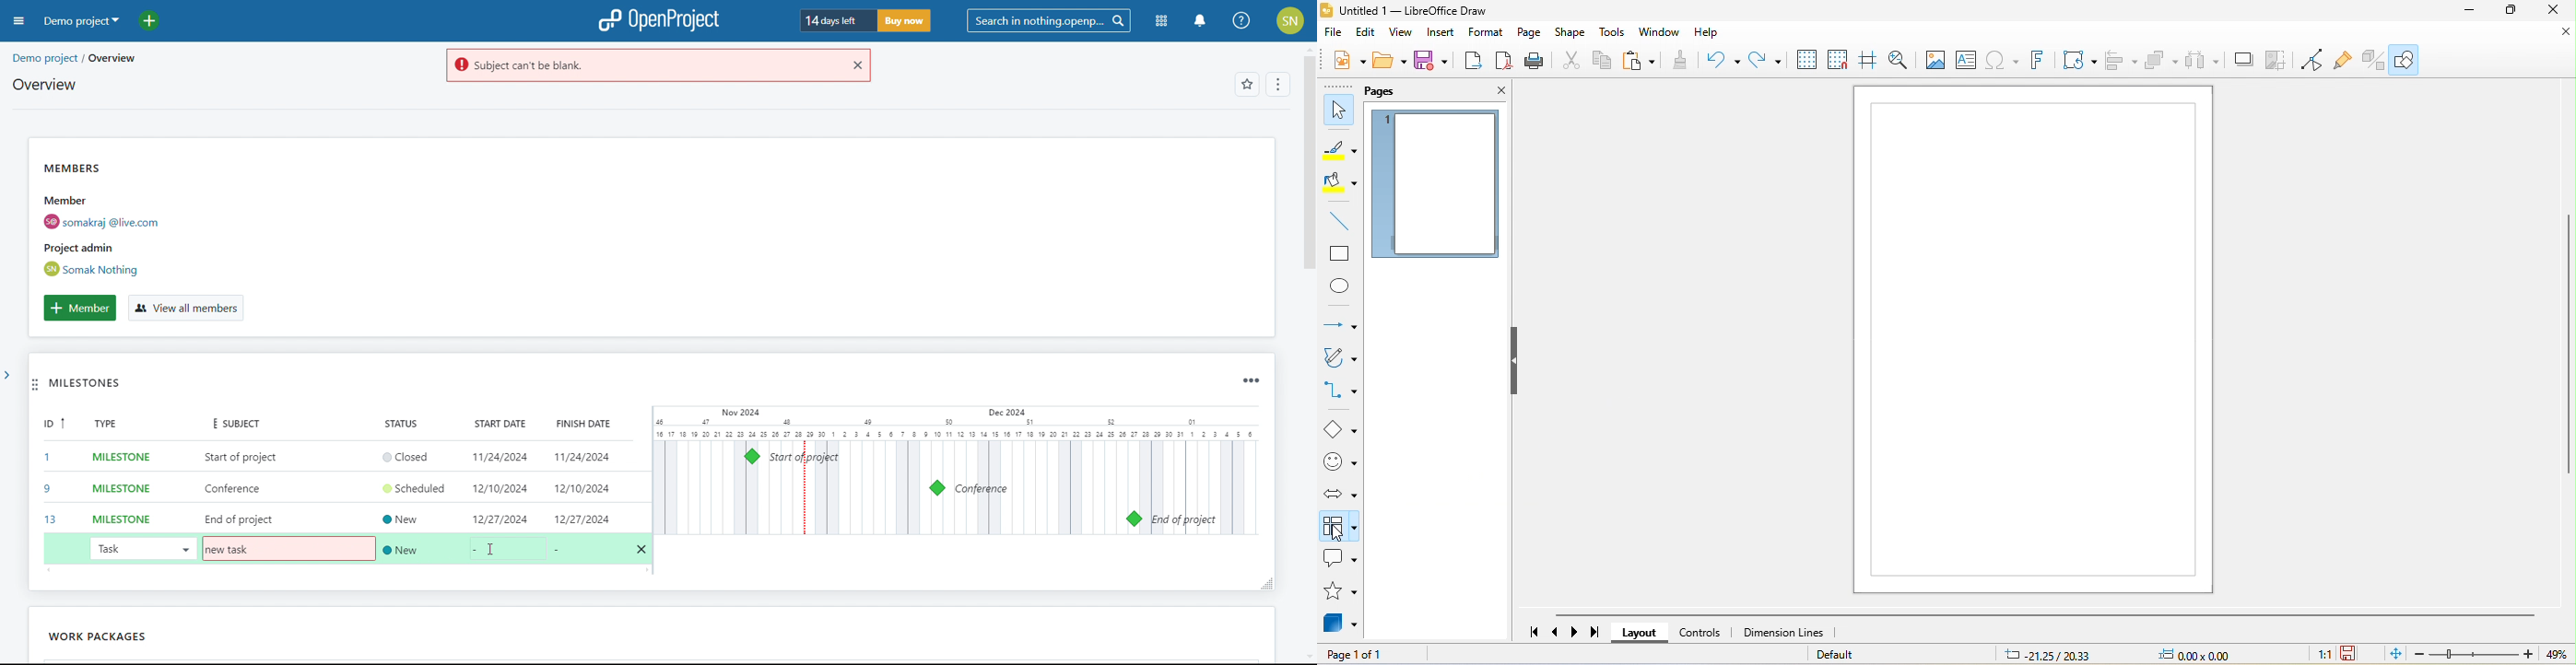 Image resolution: width=2576 pixels, height=672 pixels. What do you see at coordinates (1339, 147) in the screenshot?
I see `line color` at bounding box center [1339, 147].